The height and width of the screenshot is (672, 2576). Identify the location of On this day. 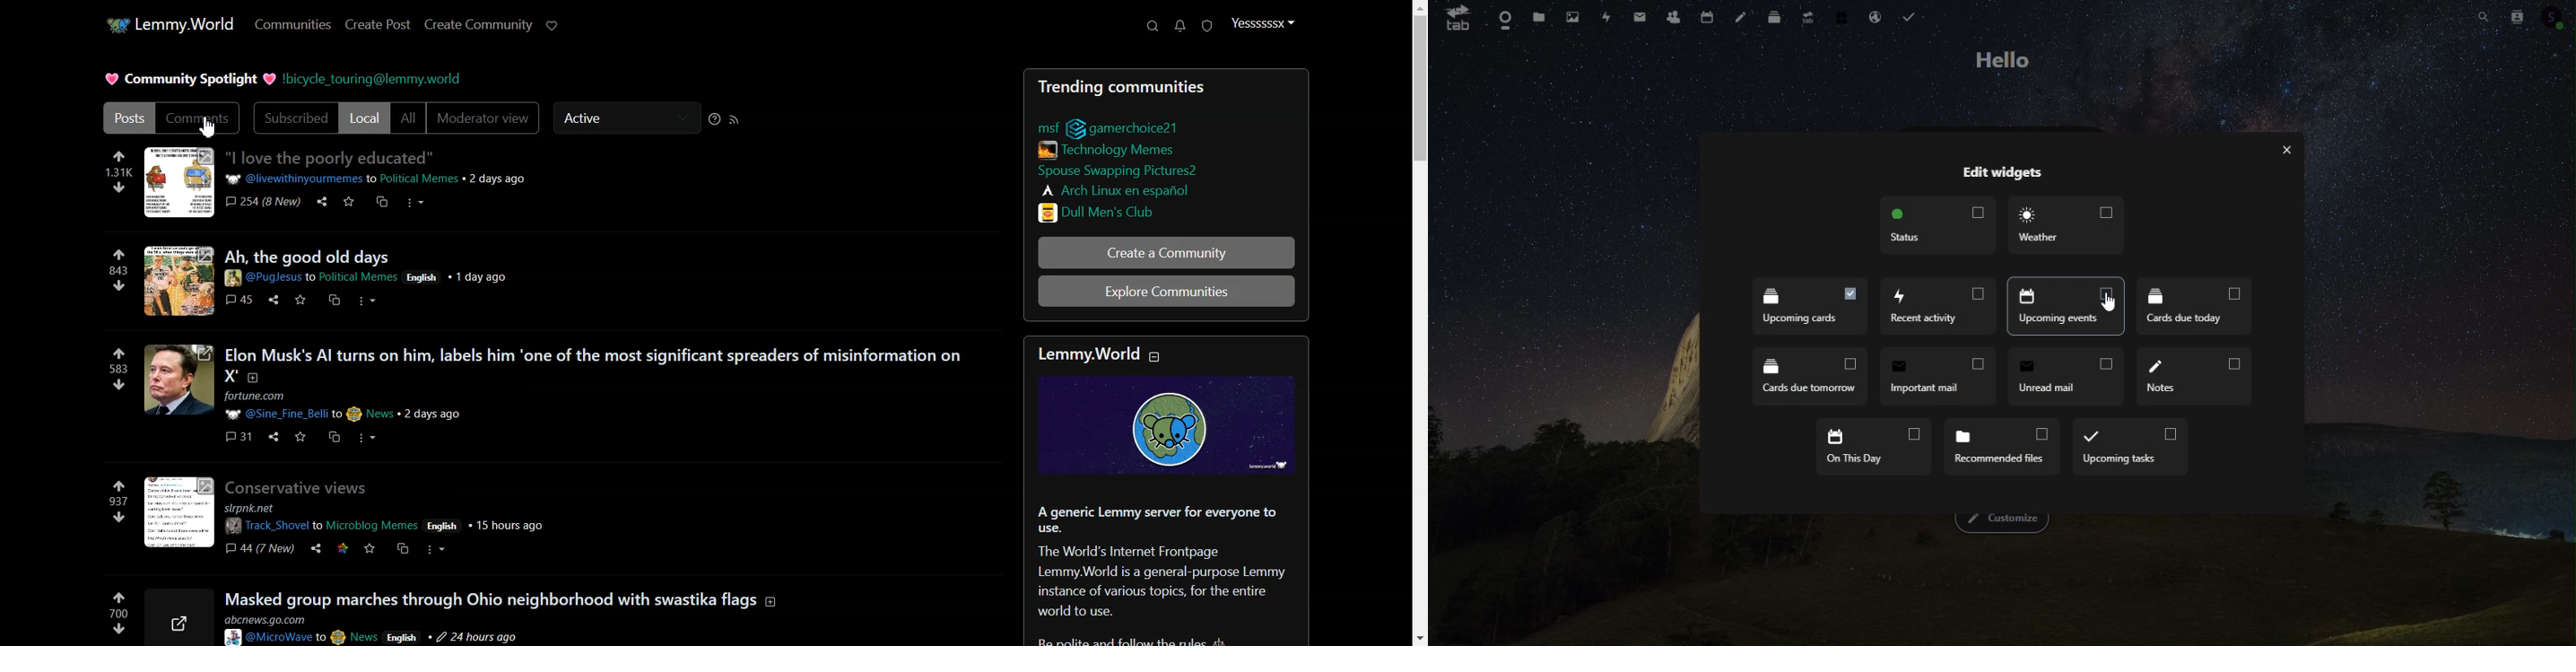
(1869, 446).